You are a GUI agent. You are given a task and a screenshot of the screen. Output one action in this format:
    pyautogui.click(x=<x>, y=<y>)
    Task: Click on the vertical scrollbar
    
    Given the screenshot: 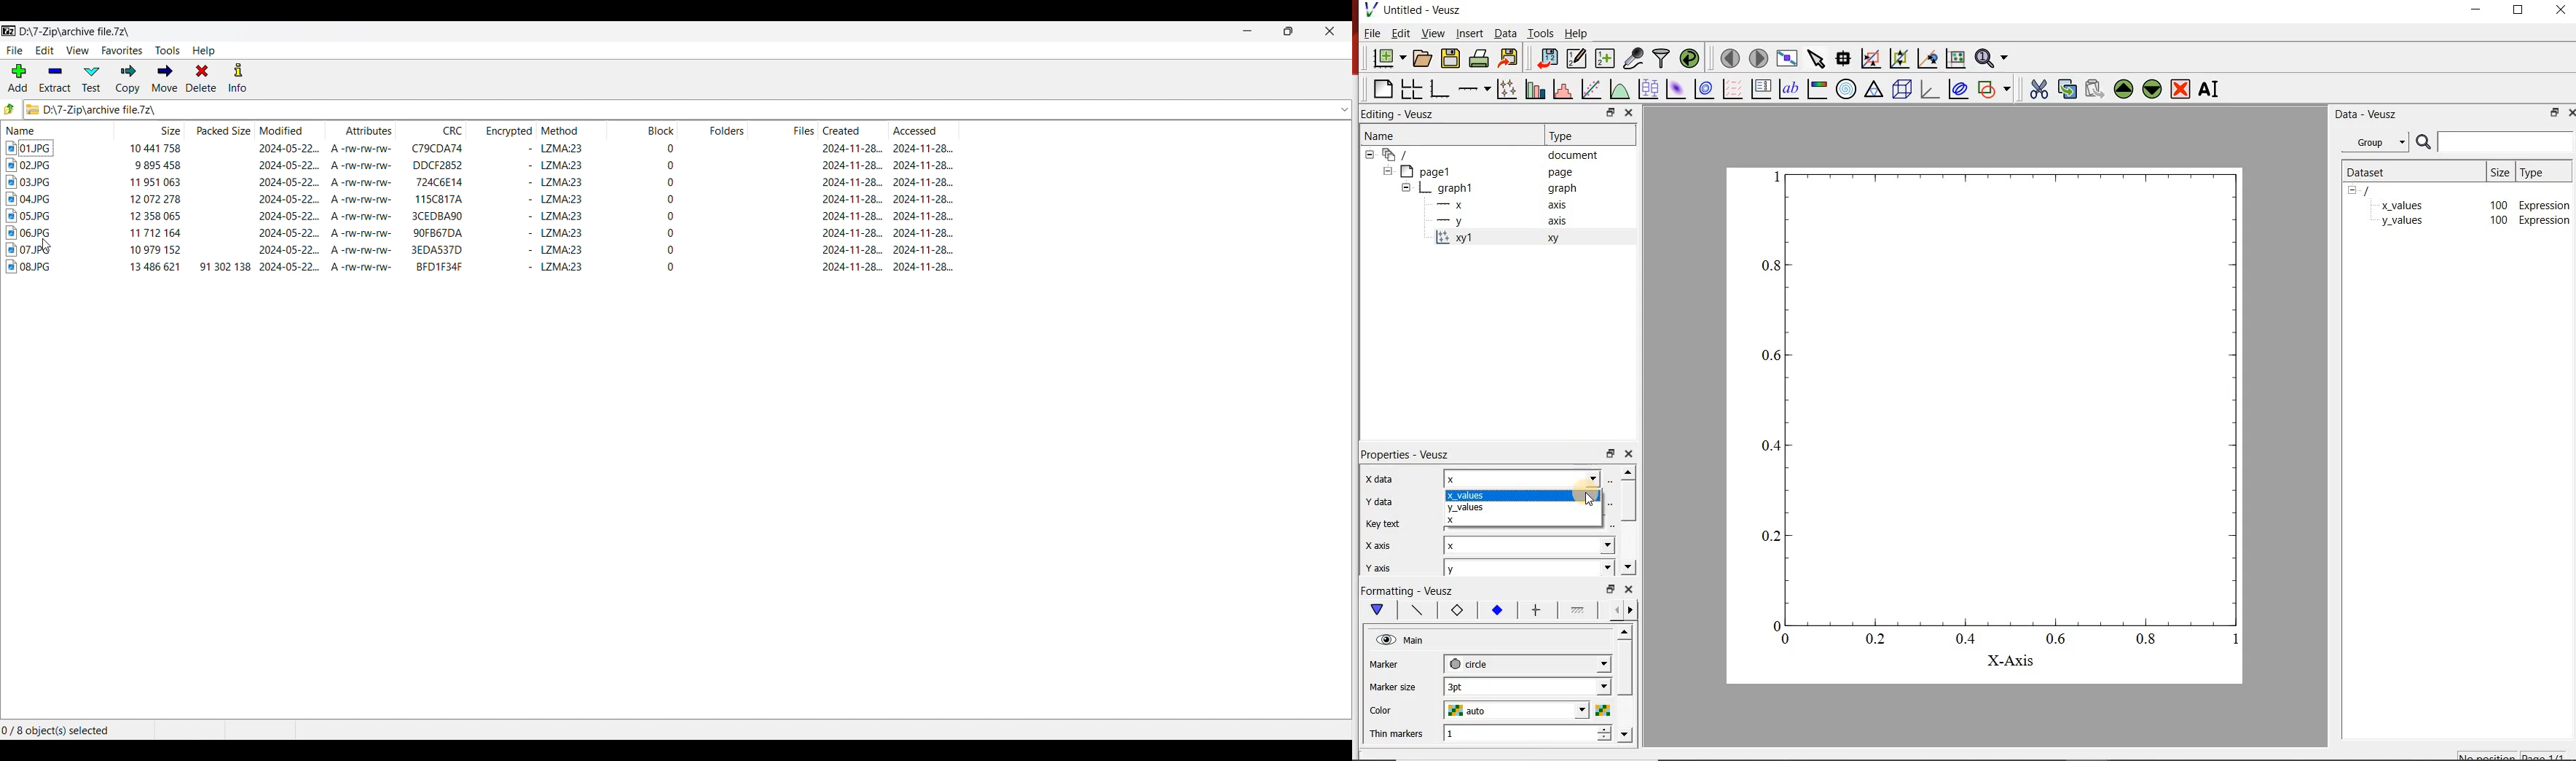 What is the action you would take?
    pyautogui.click(x=1629, y=501)
    